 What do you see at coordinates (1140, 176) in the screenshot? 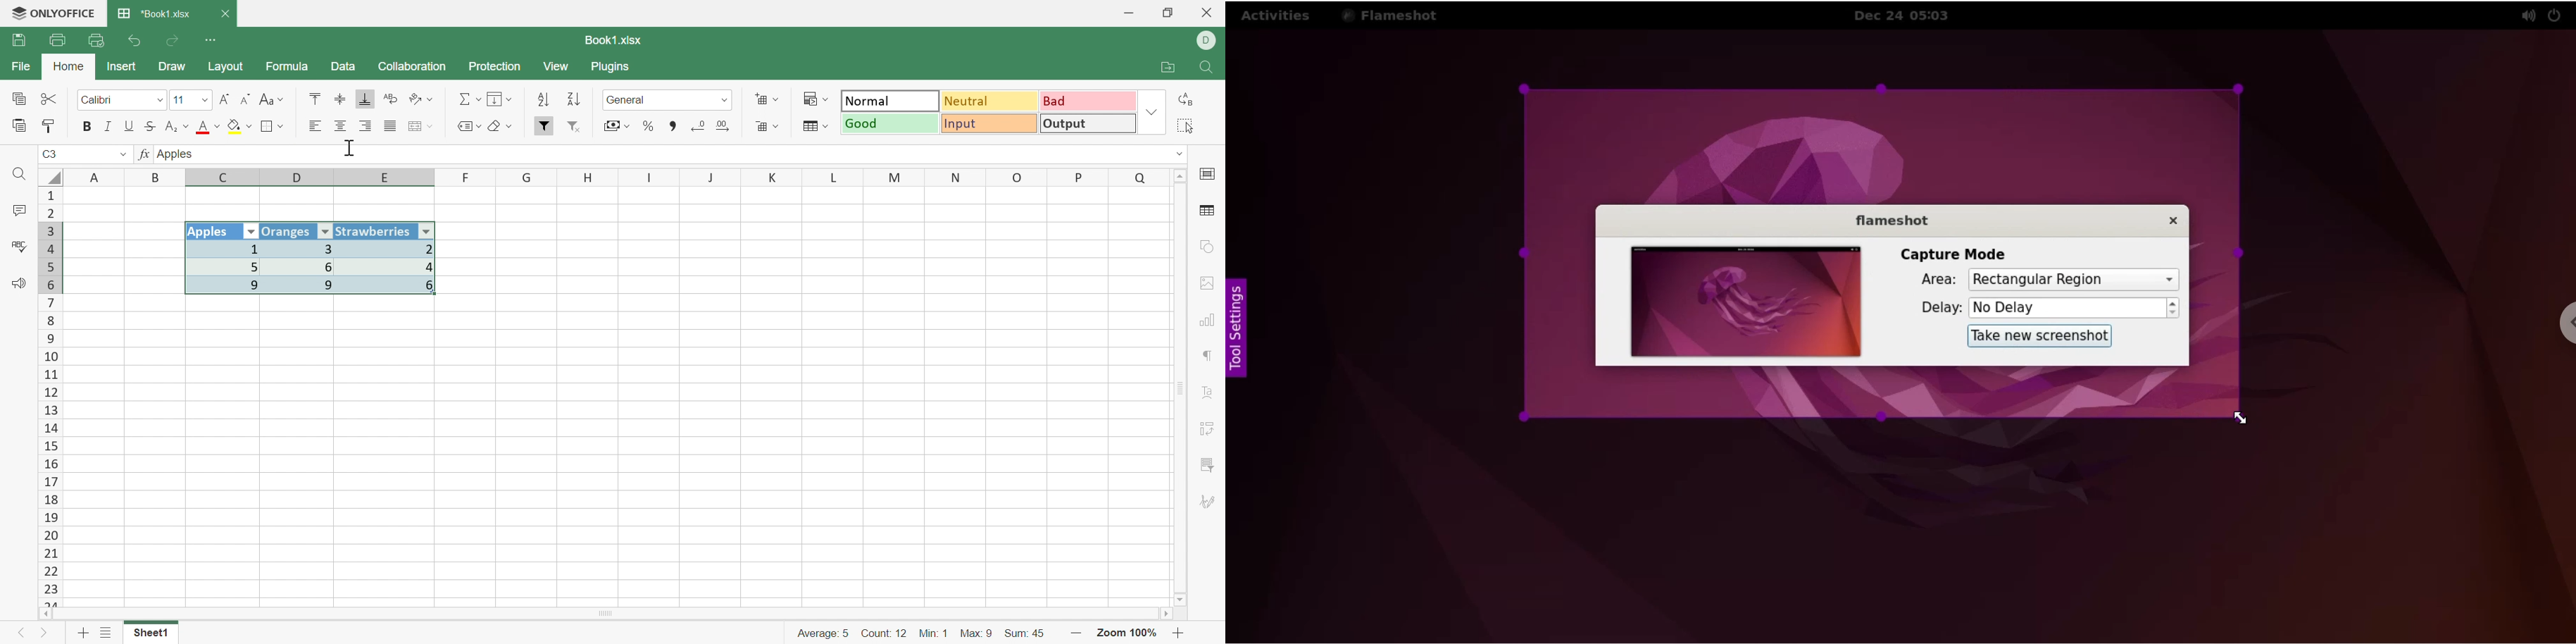
I see `Q` at bounding box center [1140, 176].